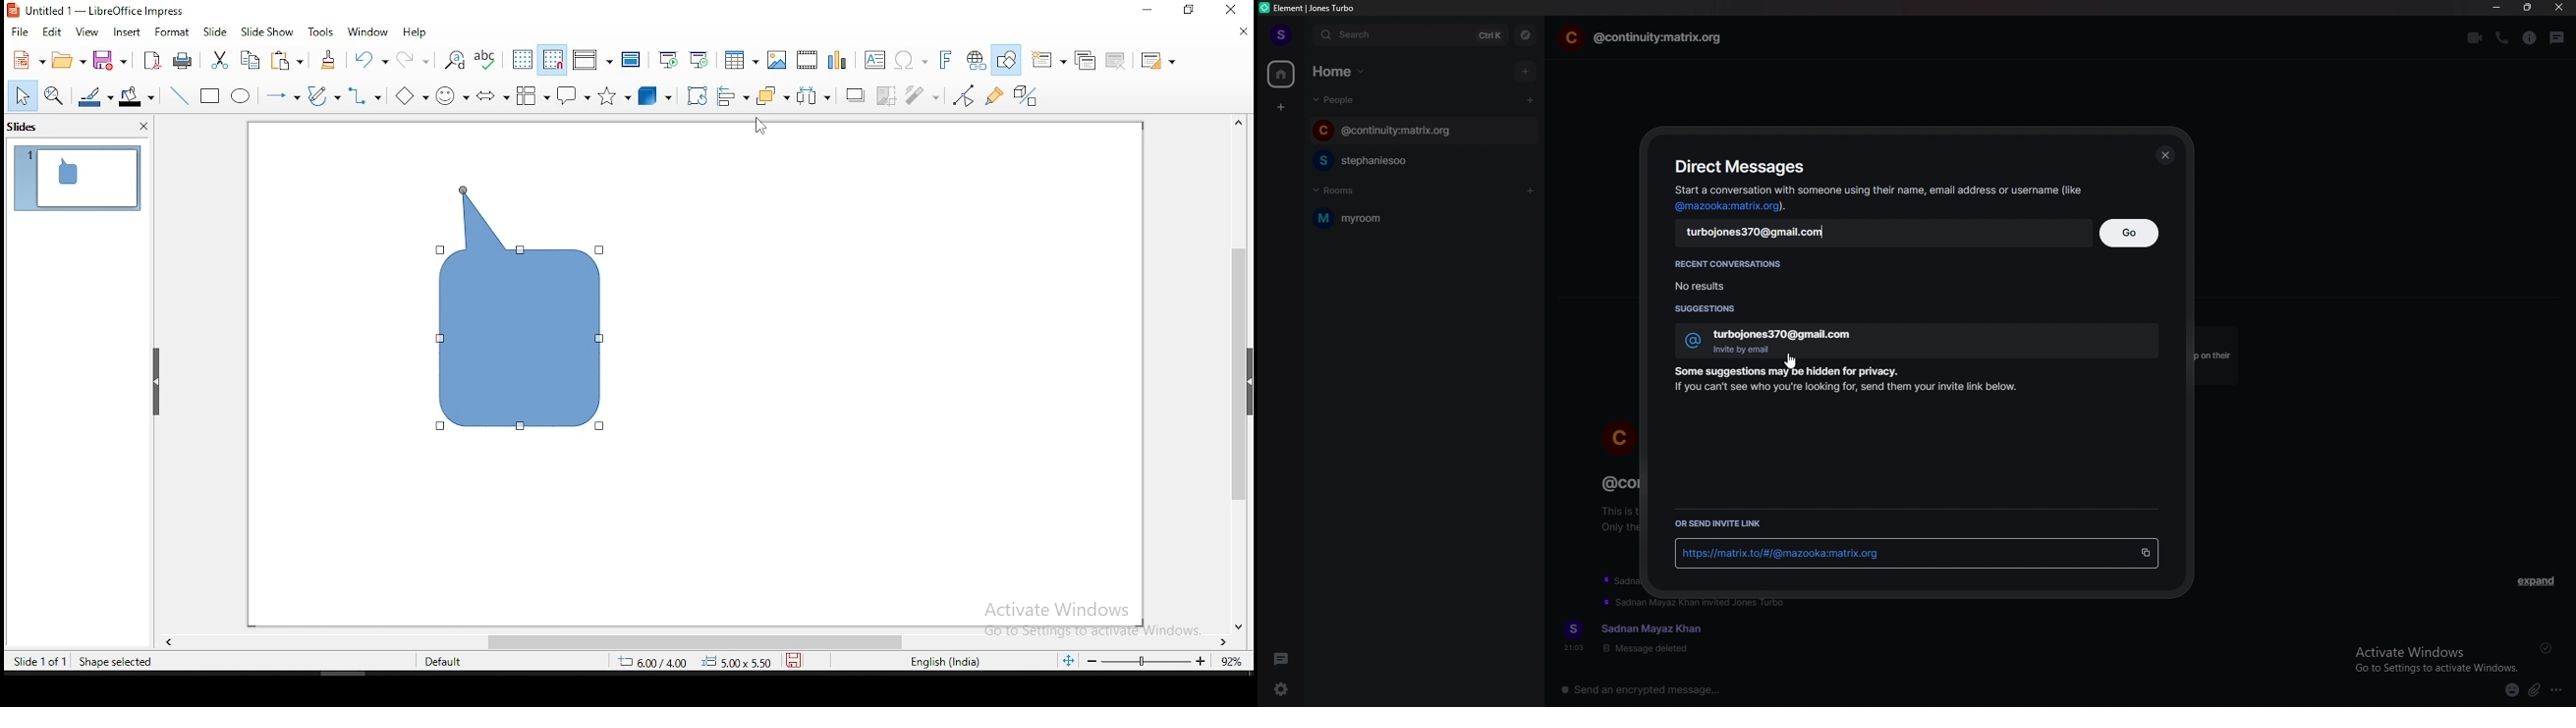  I want to click on close, so click(2558, 8).